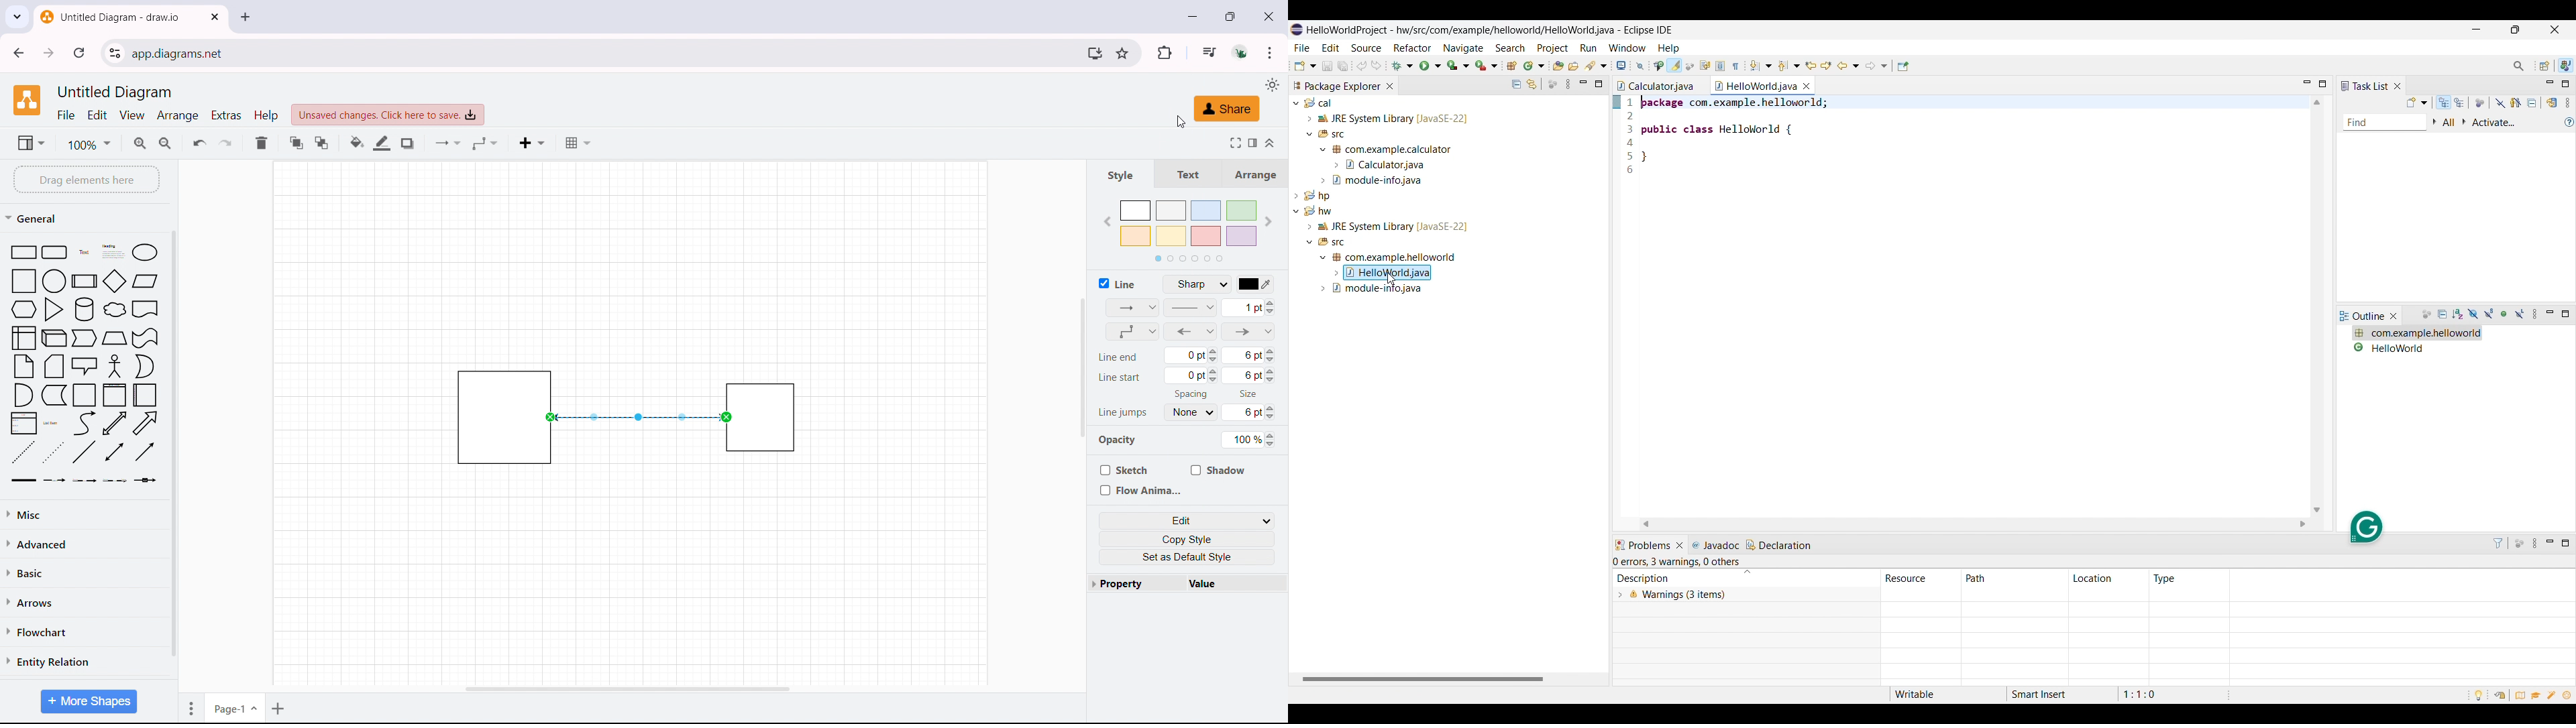  What do you see at coordinates (2059, 695) in the screenshot?
I see `Current workspace details` at bounding box center [2059, 695].